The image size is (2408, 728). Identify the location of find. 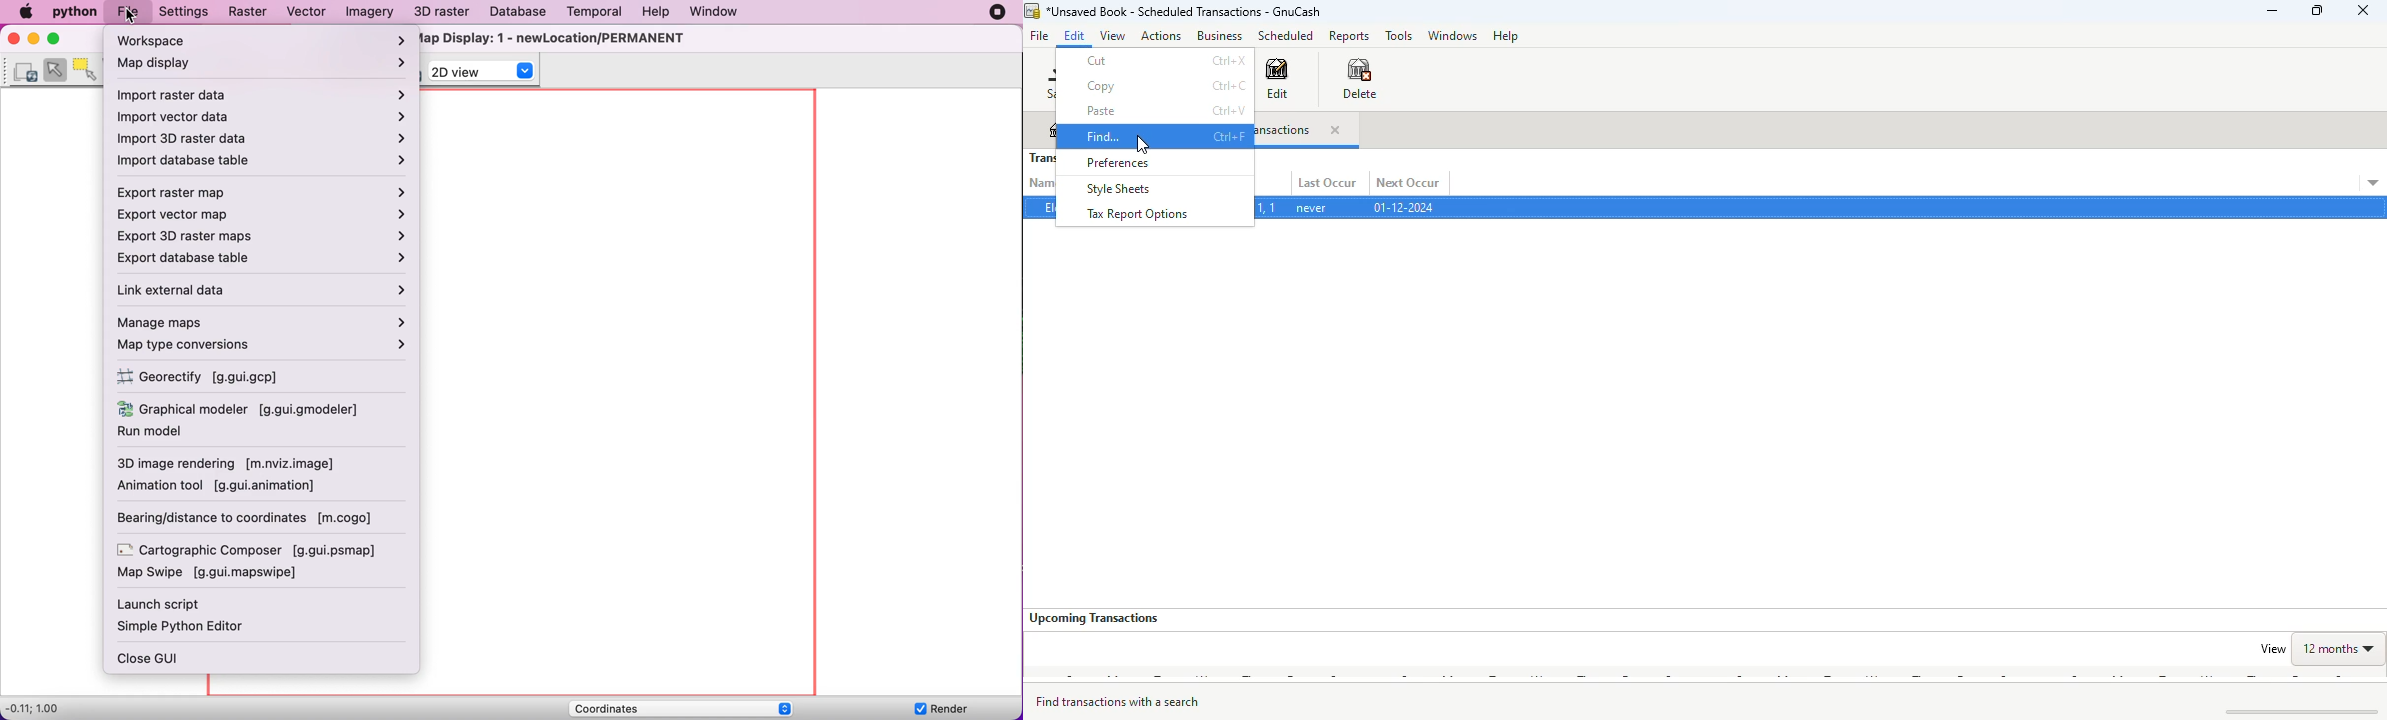
(1101, 136).